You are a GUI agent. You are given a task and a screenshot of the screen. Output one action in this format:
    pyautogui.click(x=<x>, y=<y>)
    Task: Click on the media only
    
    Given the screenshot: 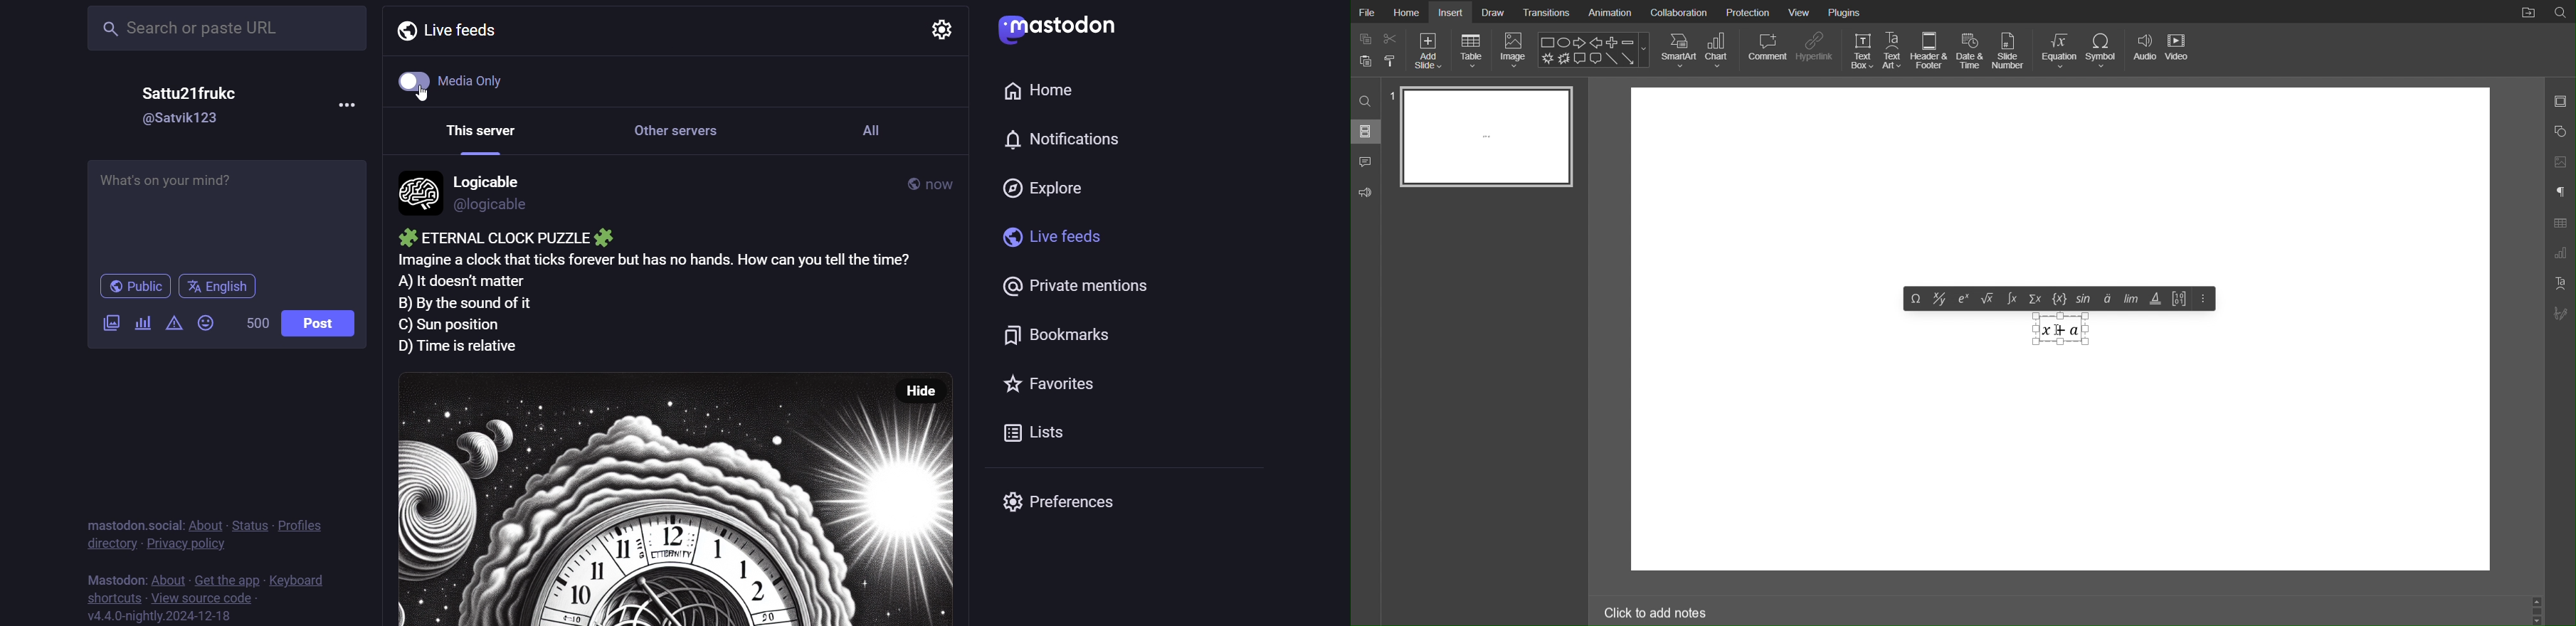 What is the action you would take?
    pyautogui.click(x=461, y=80)
    